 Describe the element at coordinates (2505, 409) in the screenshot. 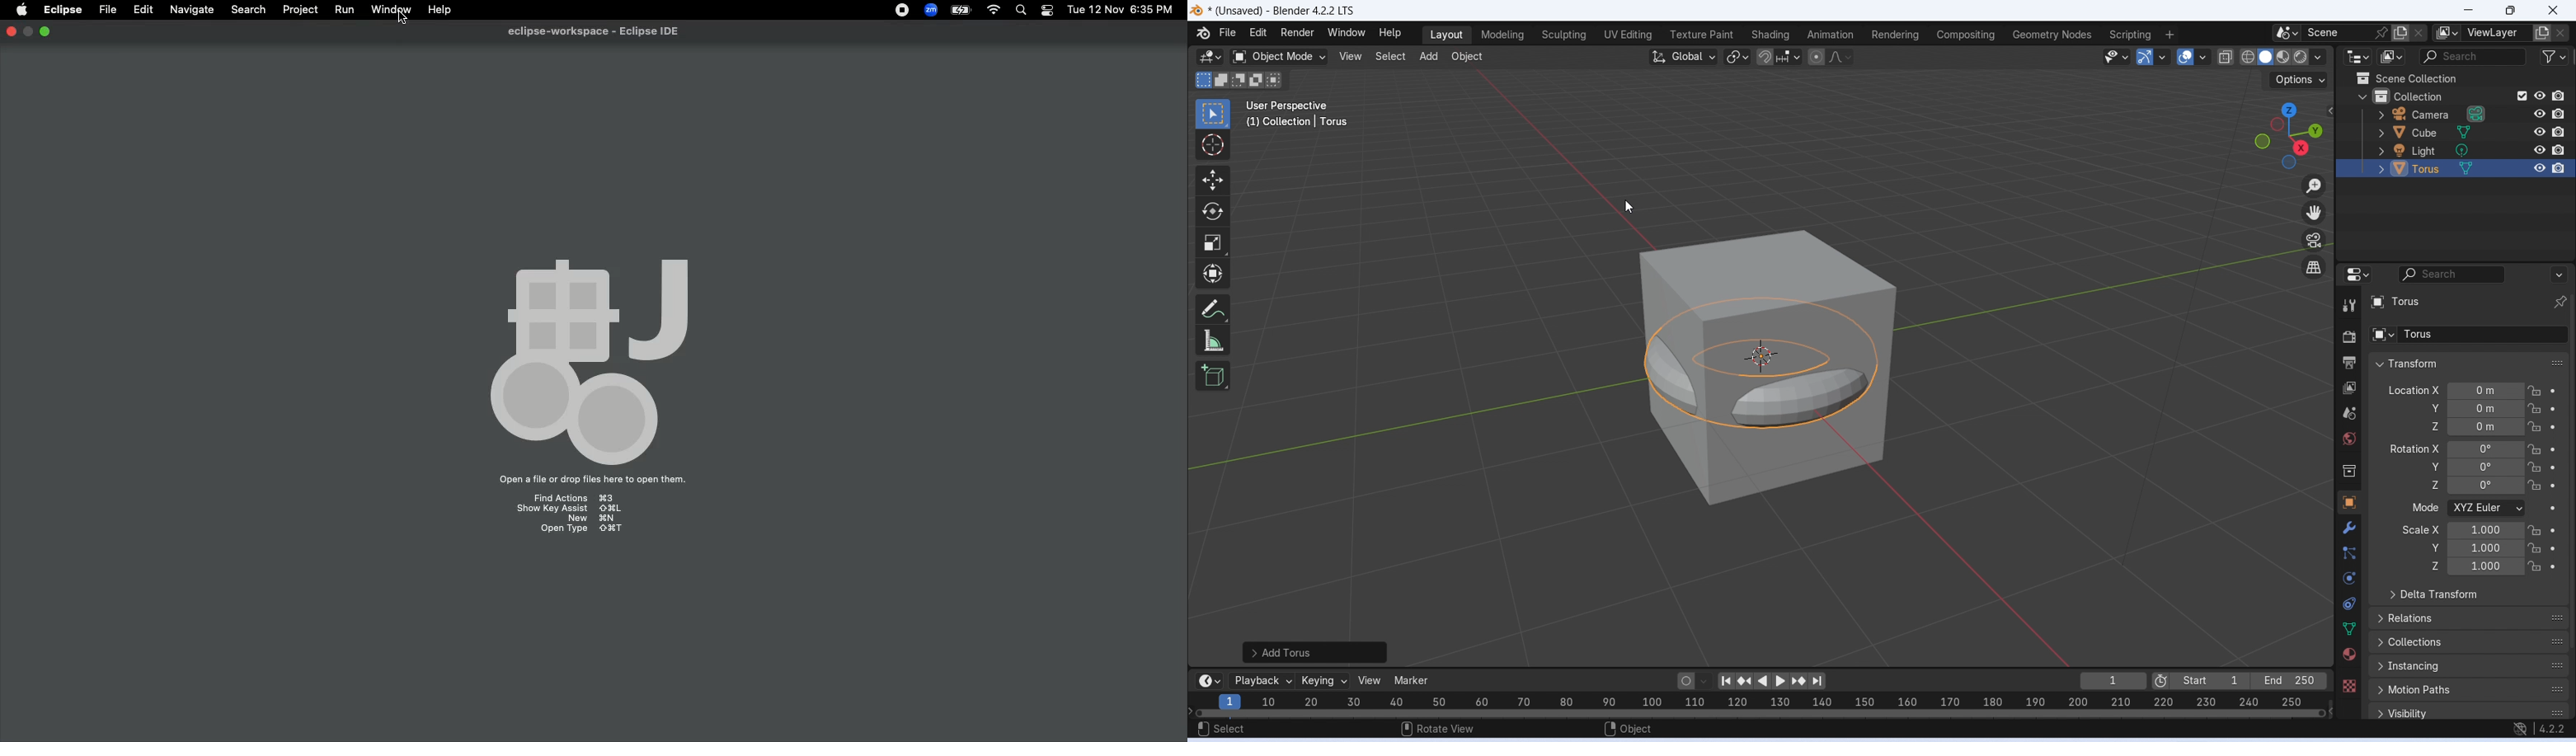

I see `Y axis` at that location.